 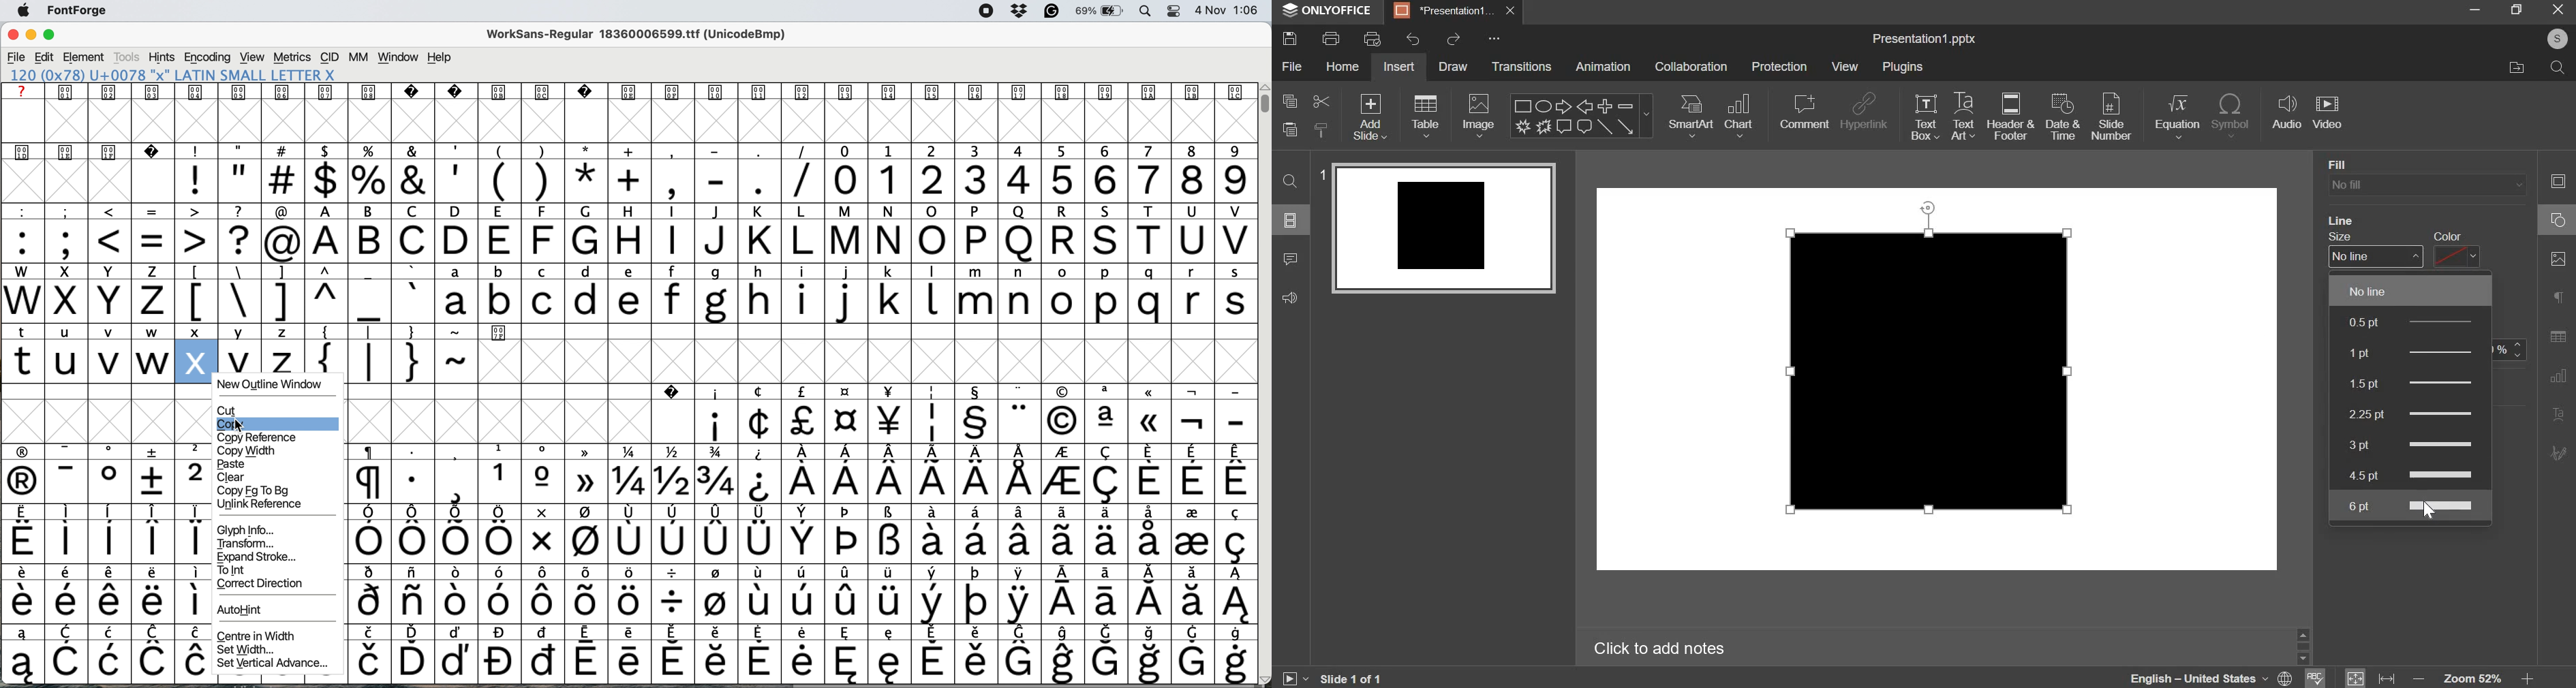 I want to click on text box, so click(x=1925, y=116).